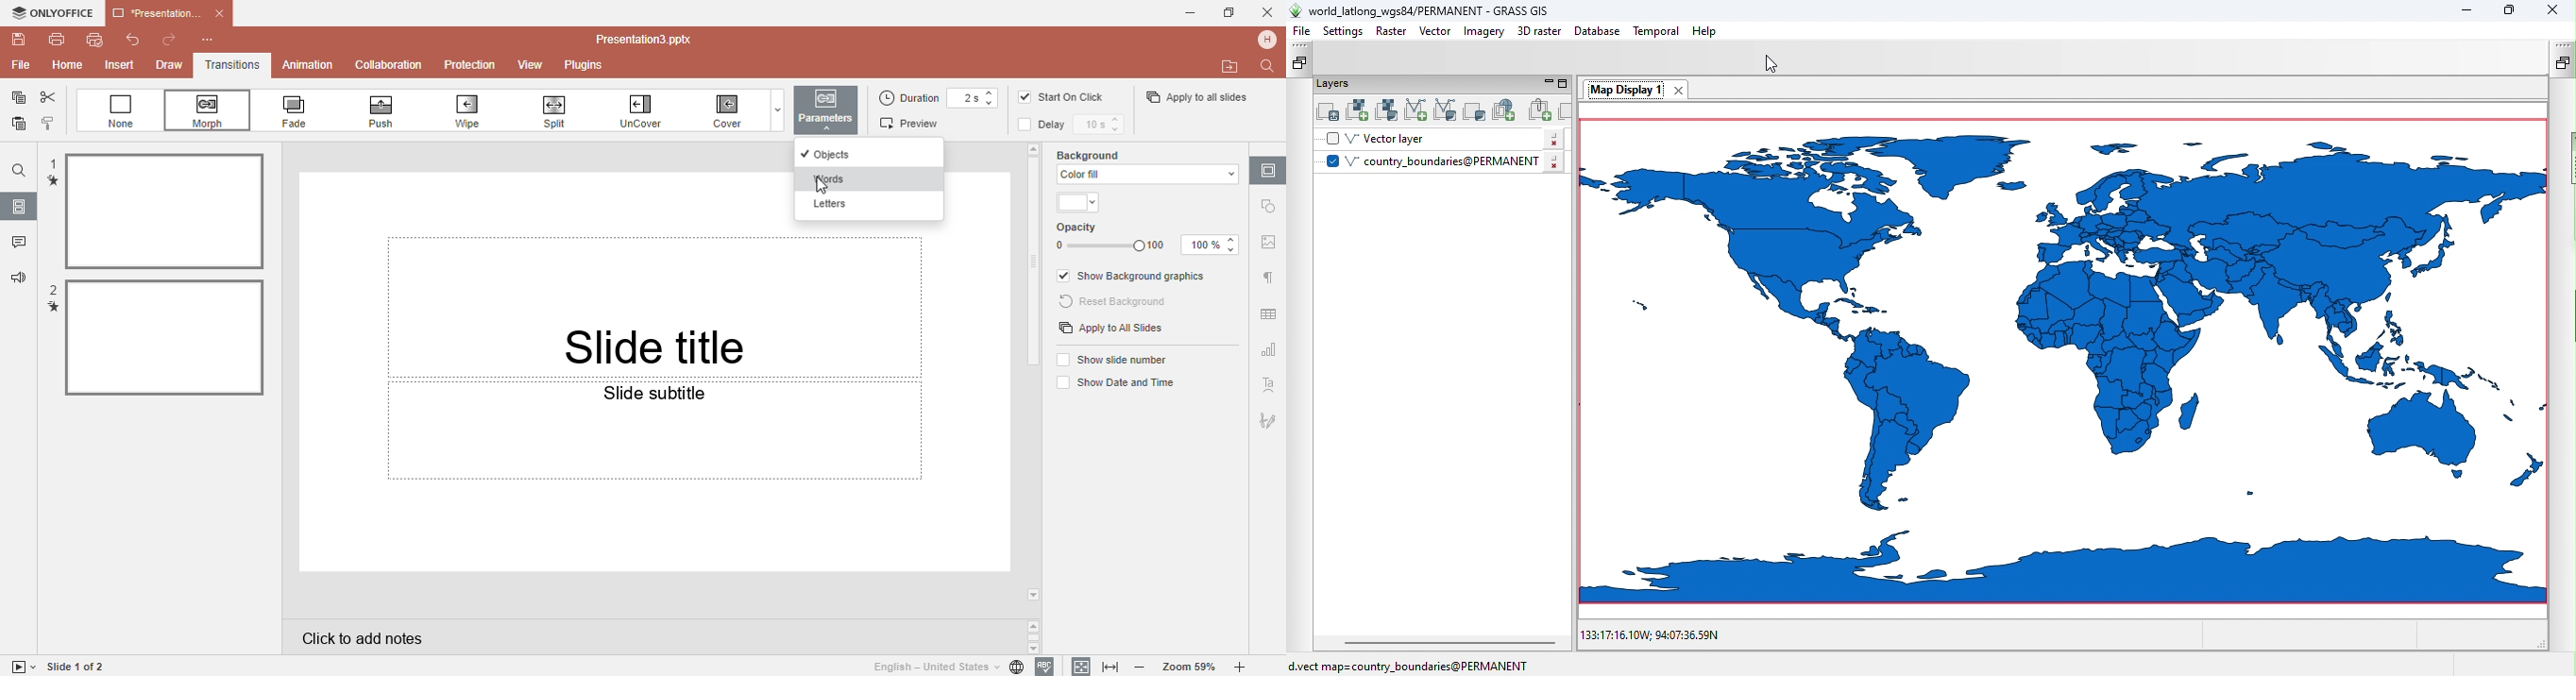  What do you see at coordinates (212, 111) in the screenshot?
I see `Morph` at bounding box center [212, 111].